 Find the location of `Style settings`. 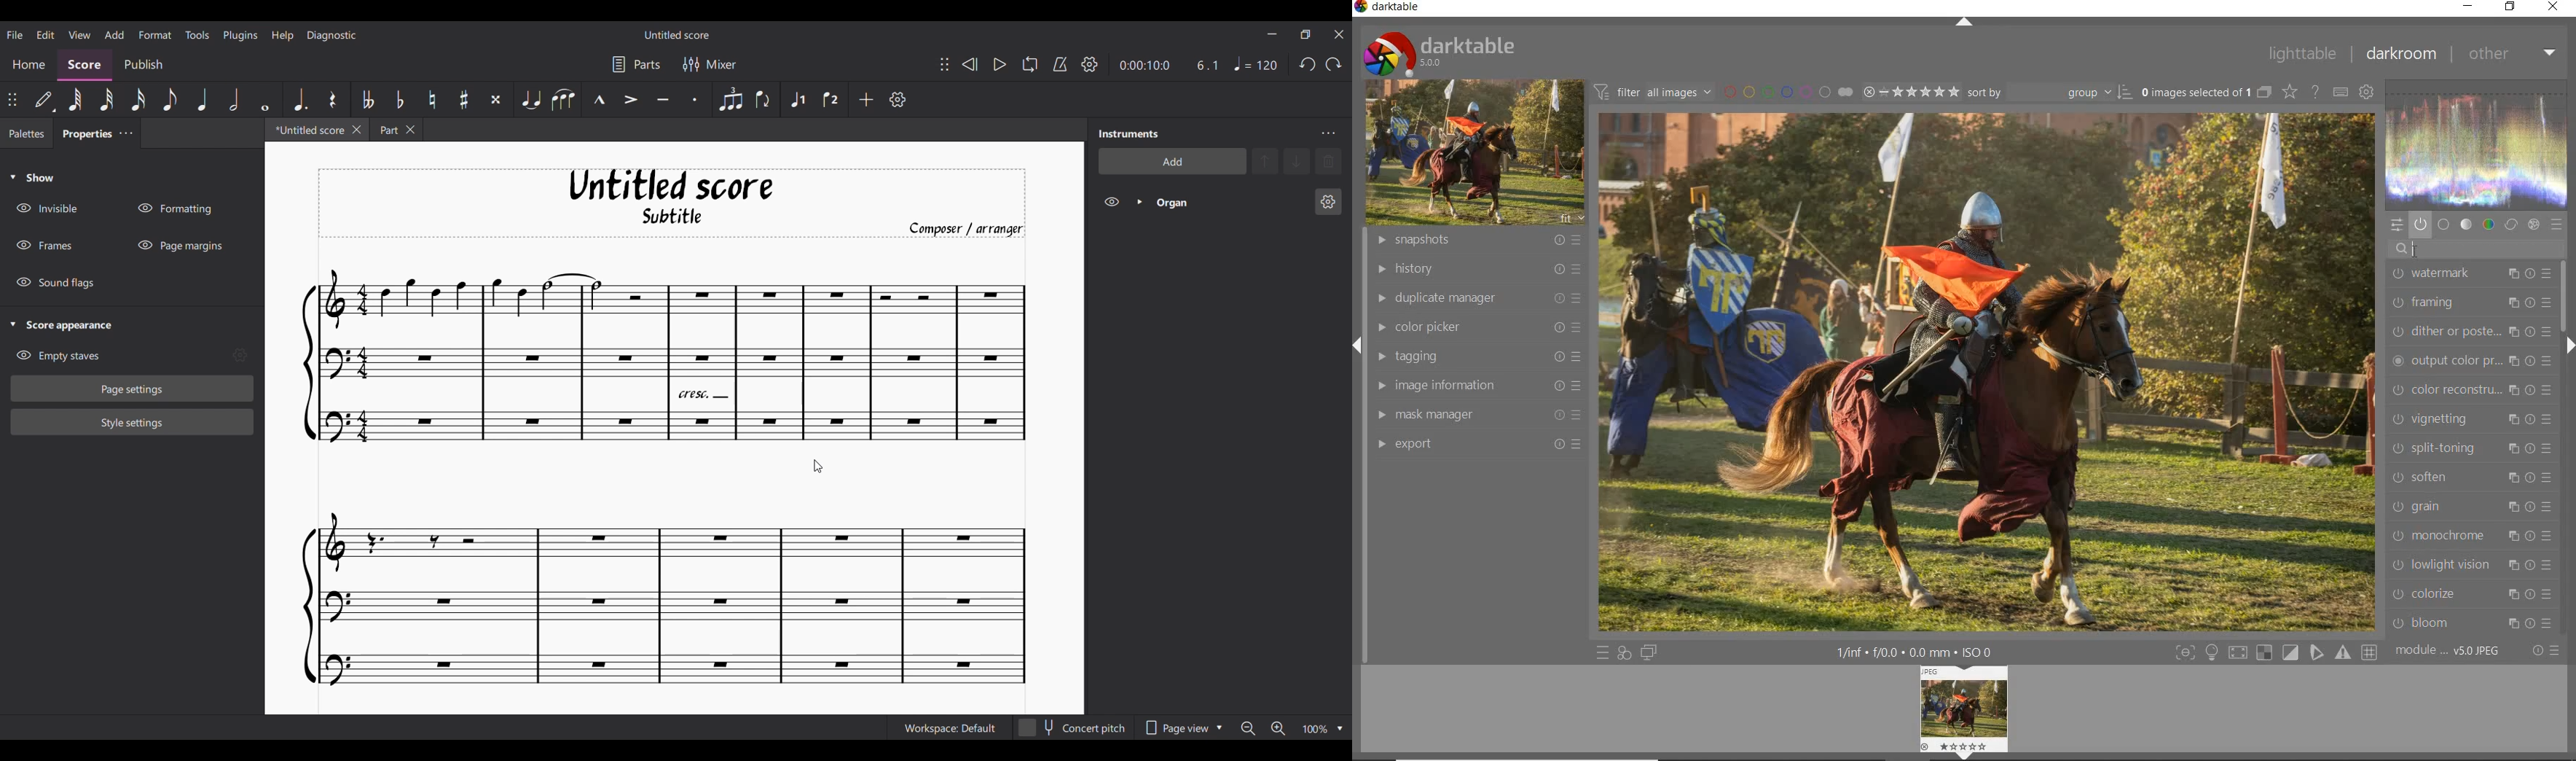

Style settings is located at coordinates (132, 423).